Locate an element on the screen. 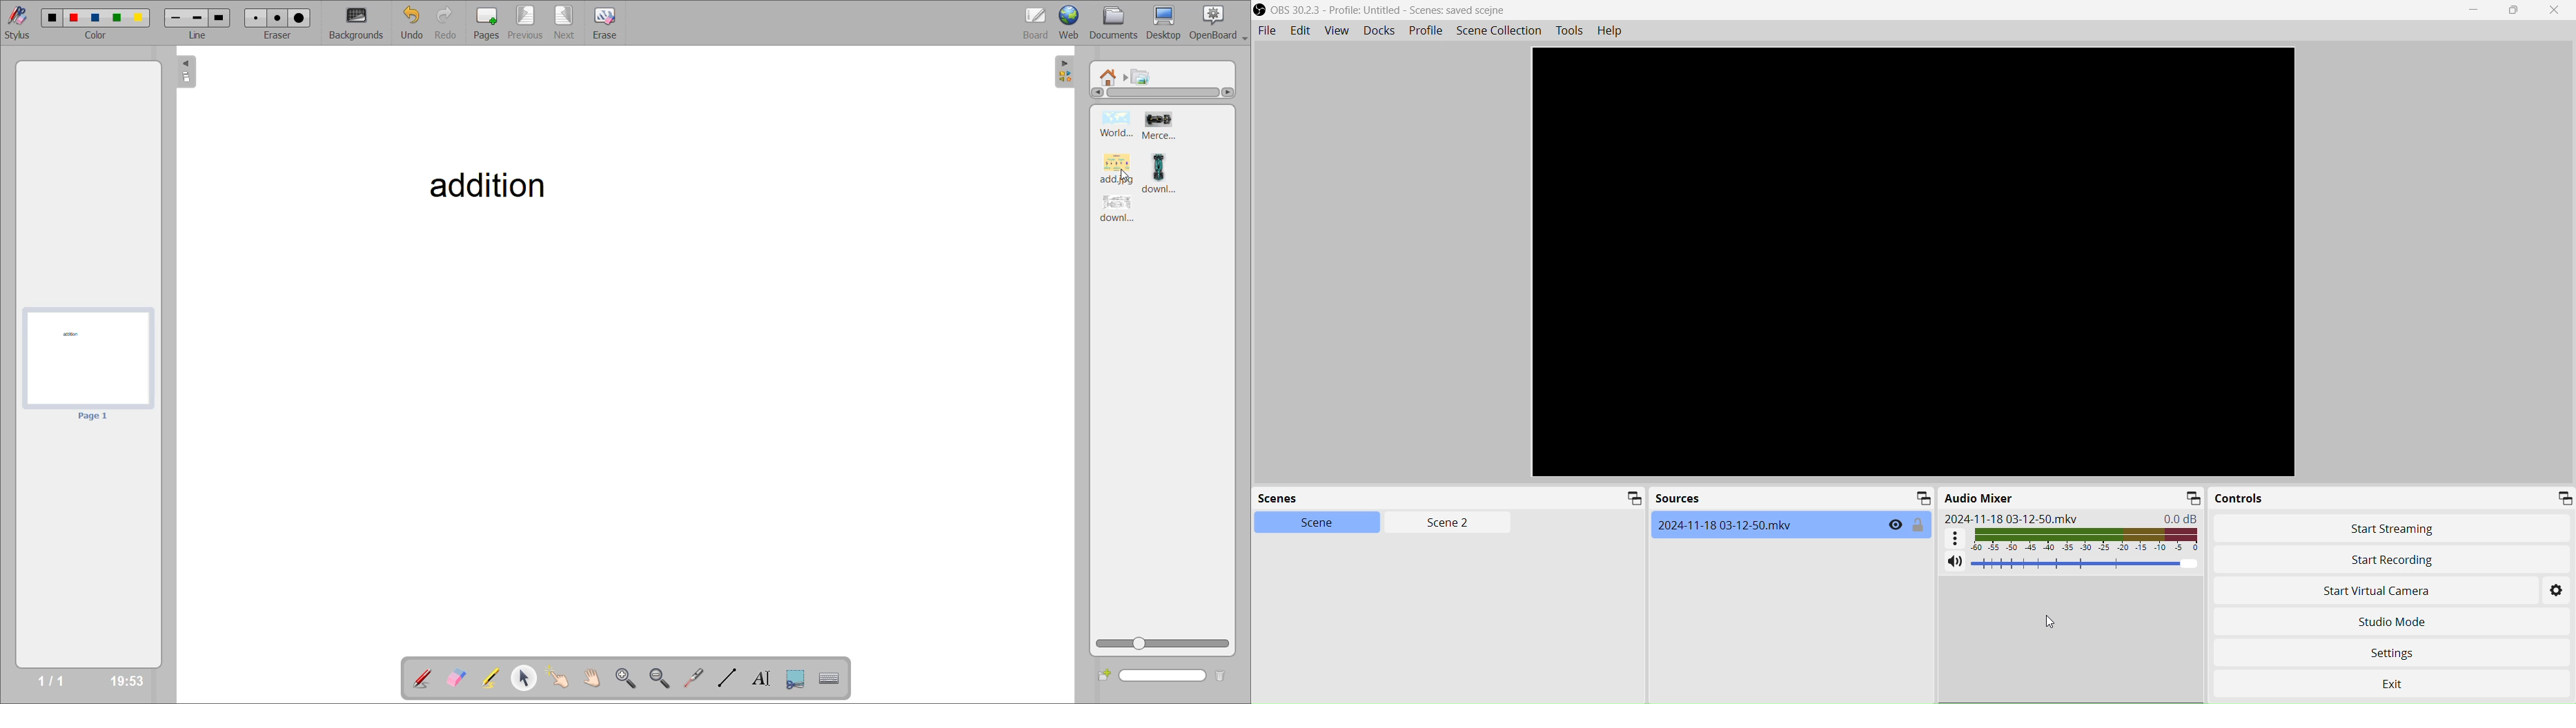 The image size is (2576, 728). 0.0 dB is located at coordinates (2183, 518).